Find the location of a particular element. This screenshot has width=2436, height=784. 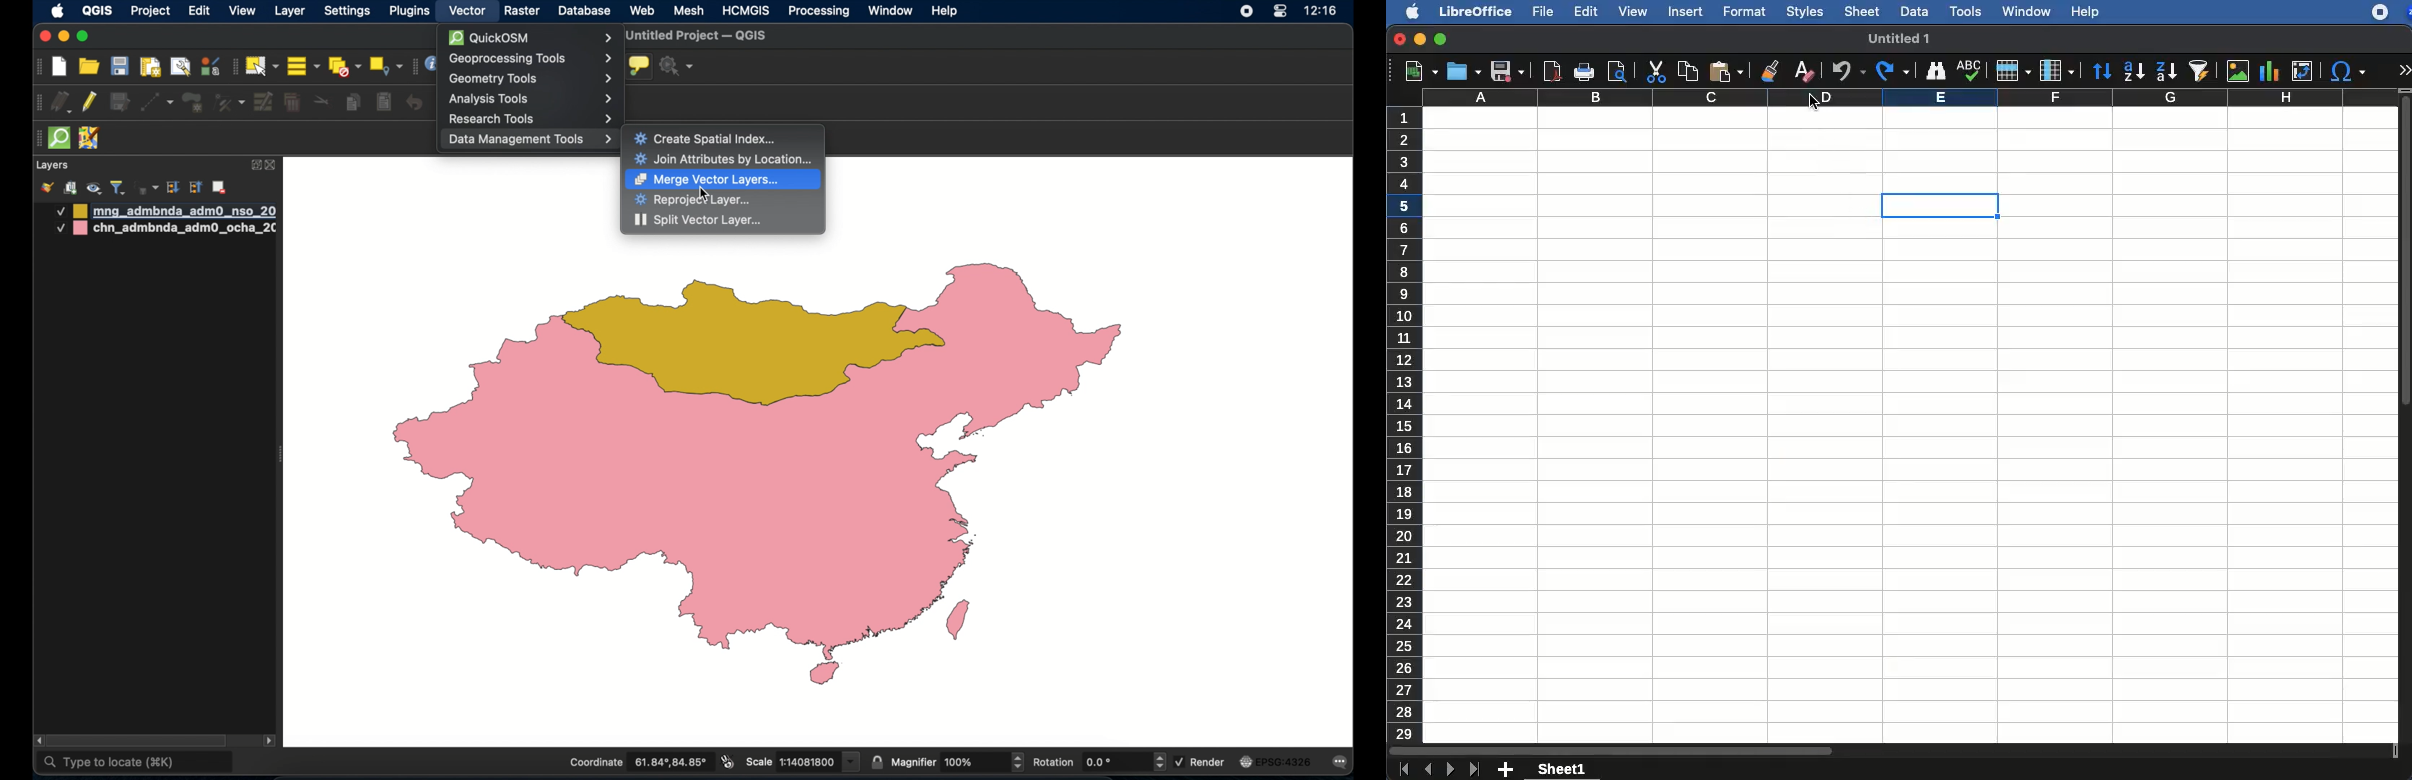

toggle extents and mouse position display is located at coordinates (726, 761).